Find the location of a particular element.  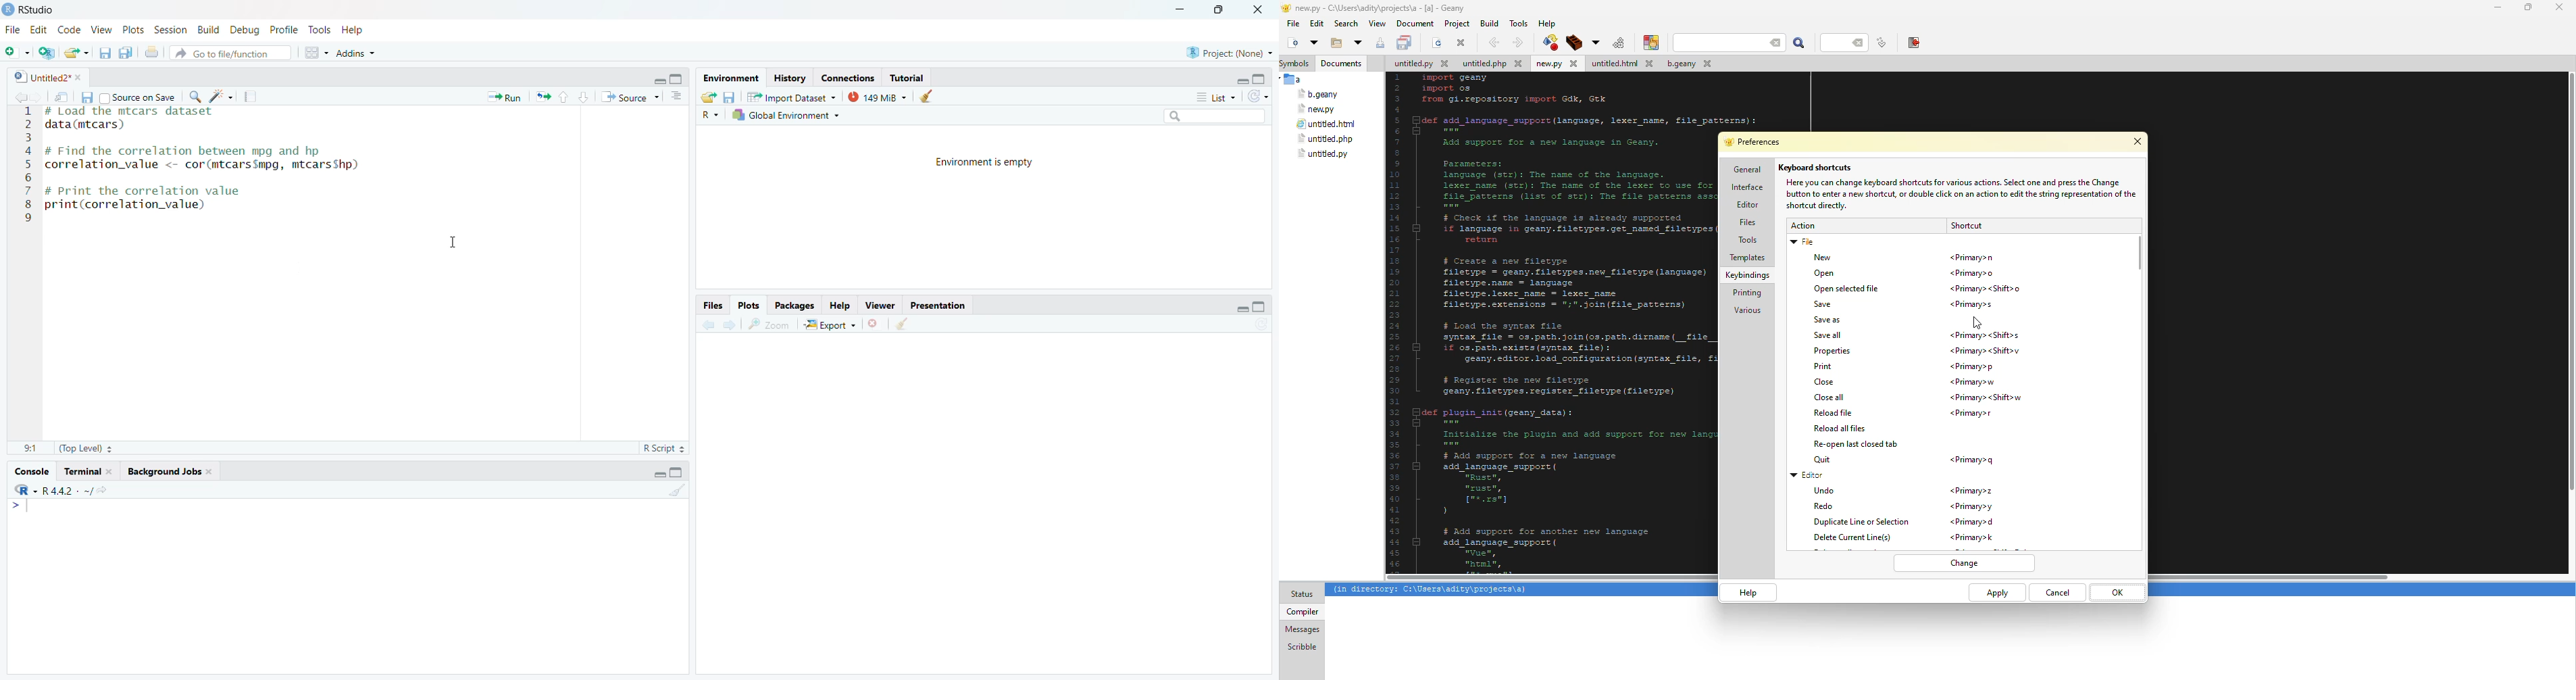

cancel is located at coordinates (2058, 593).